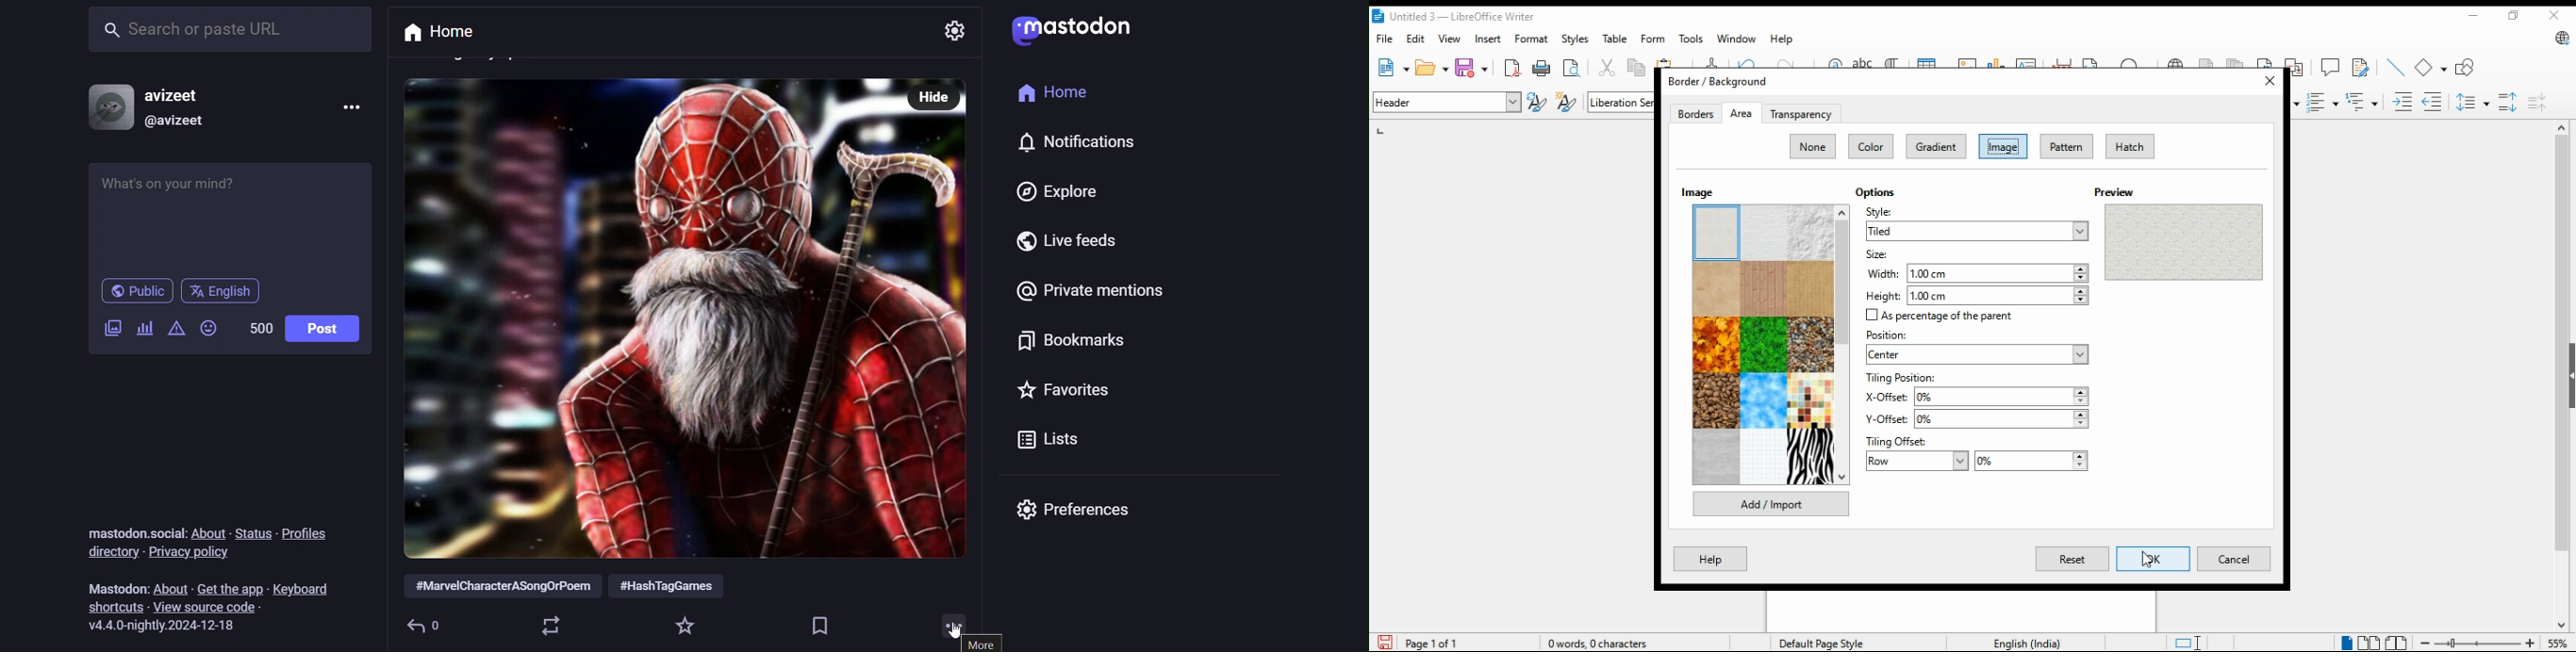 The height and width of the screenshot is (672, 2576). What do you see at coordinates (1708, 193) in the screenshot?
I see `images` at bounding box center [1708, 193].